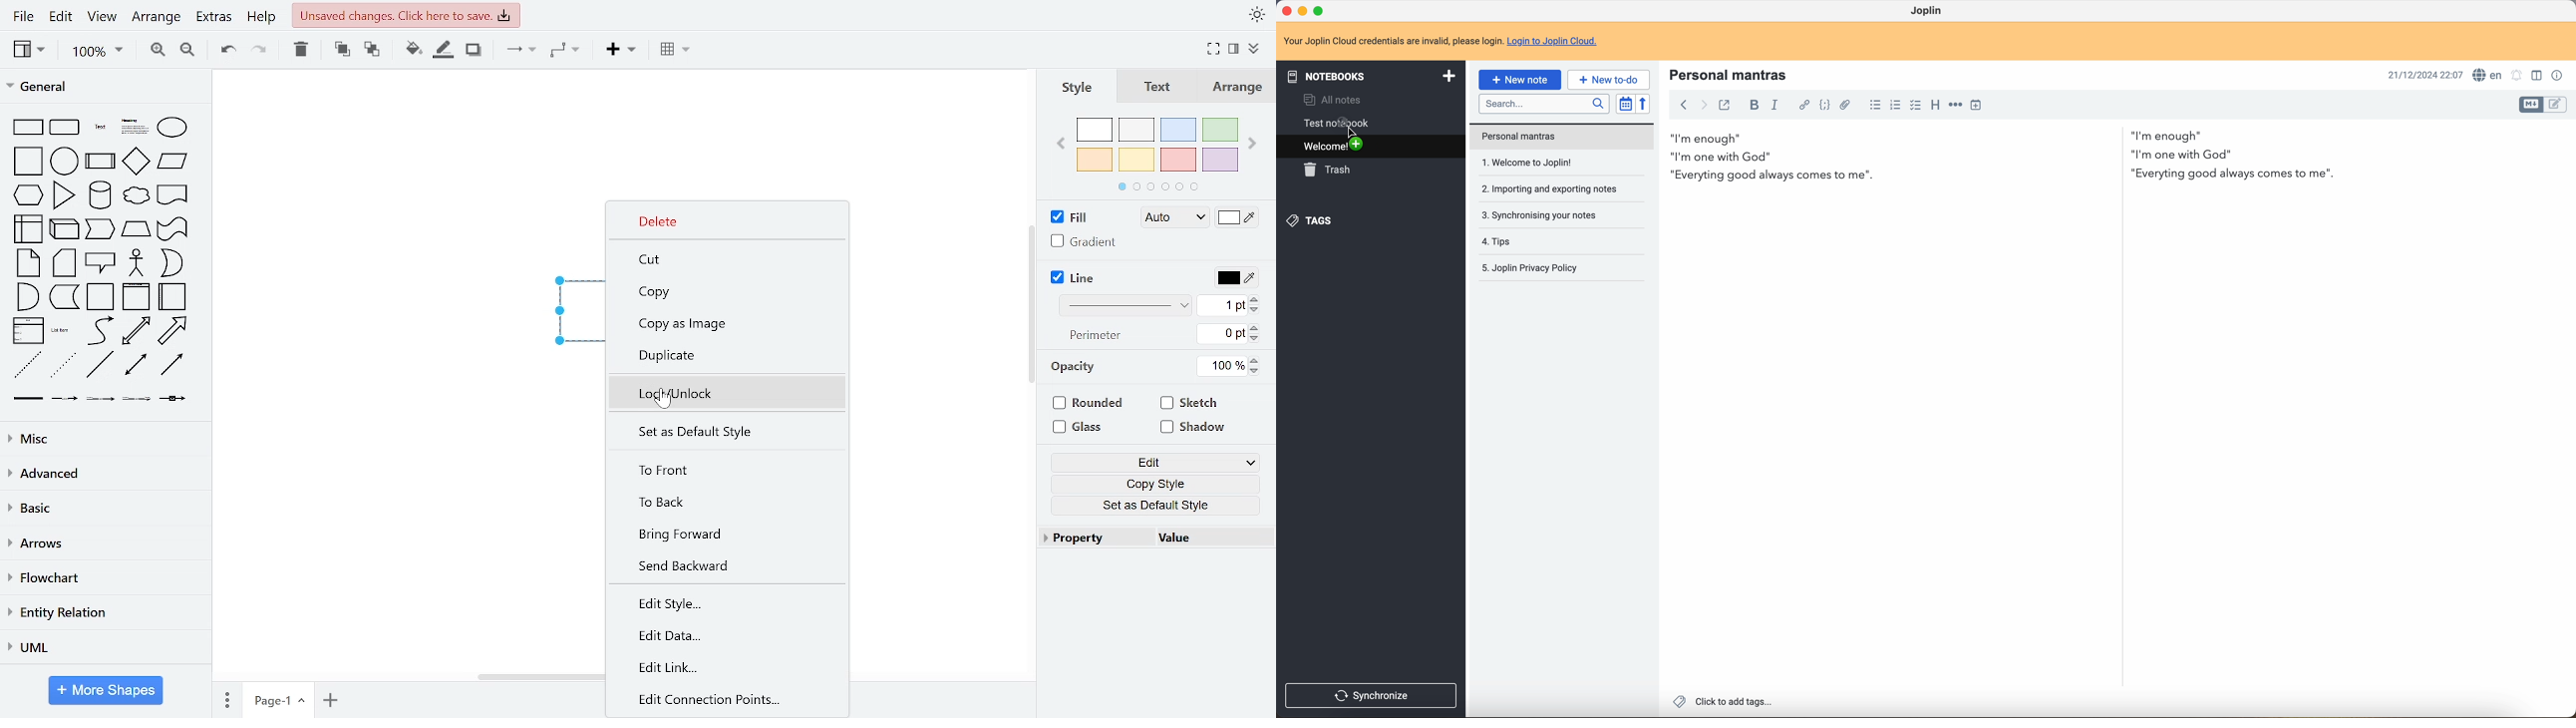 Image resolution: width=2576 pixels, height=728 pixels. I want to click on tips, so click(1497, 242).